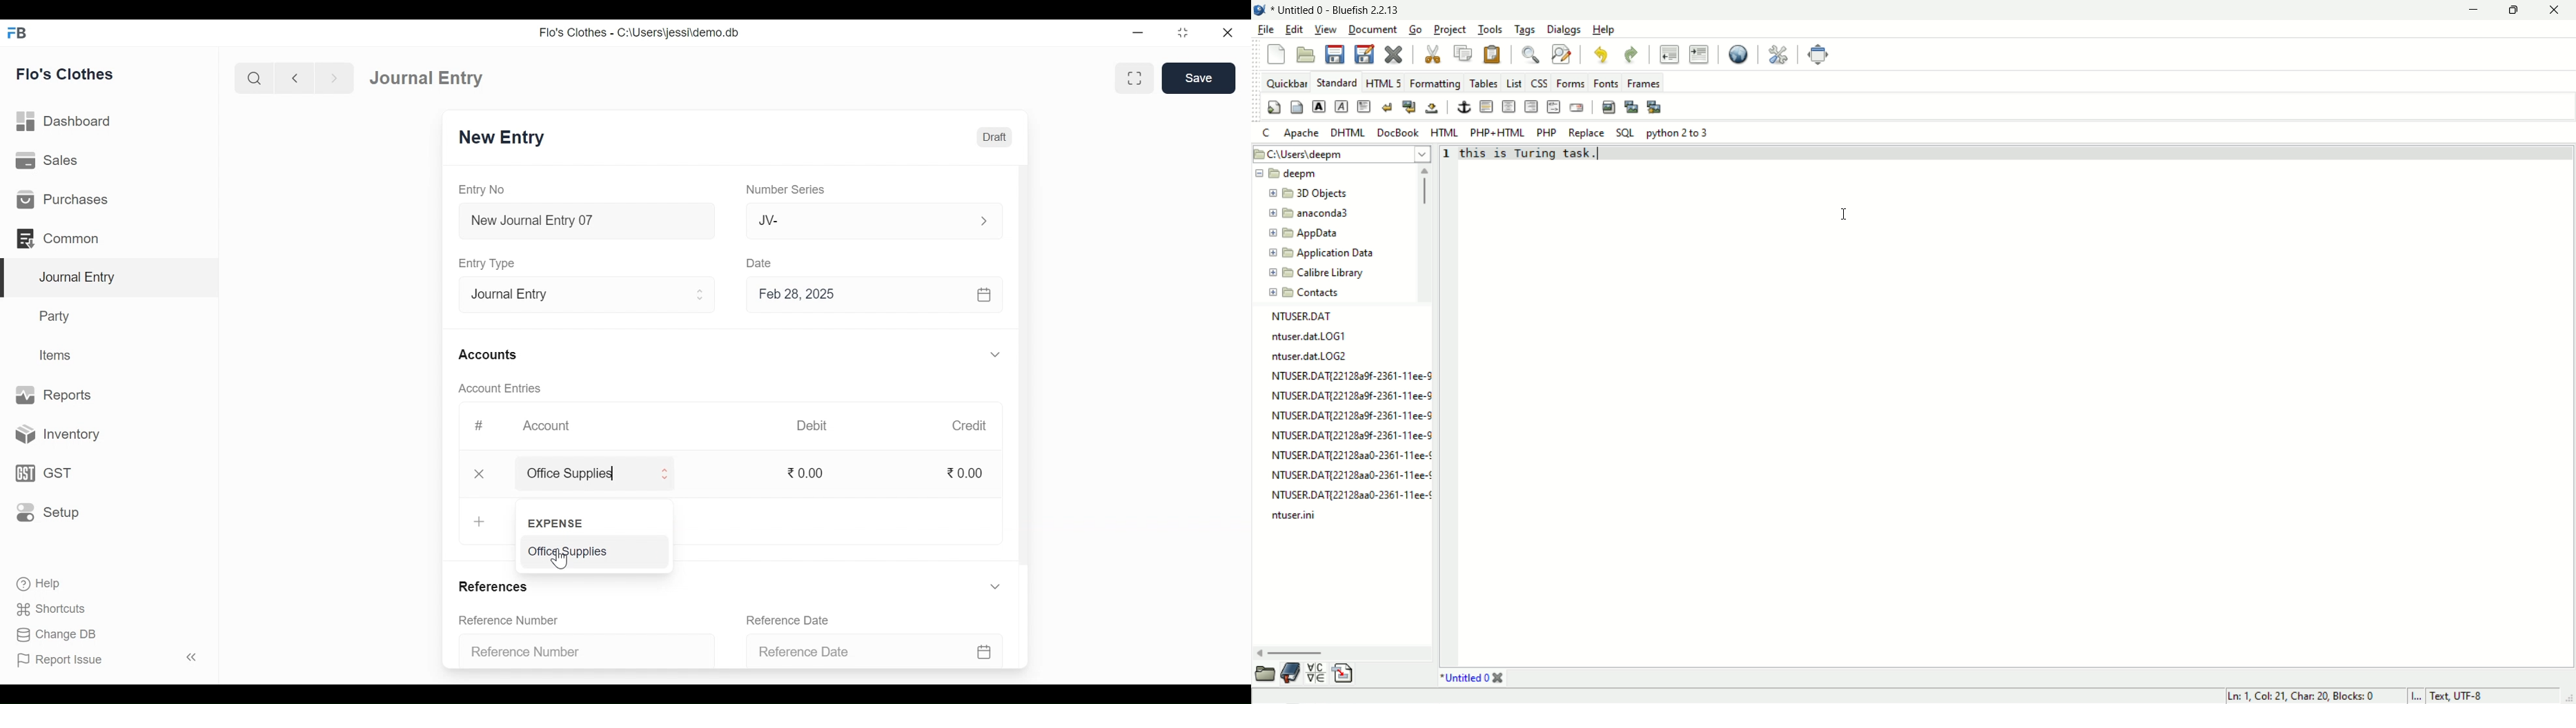 The image size is (2576, 728). What do you see at coordinates (1199, 78) in the screenshot?
I see `Save` at bounding box center [1199, 78].